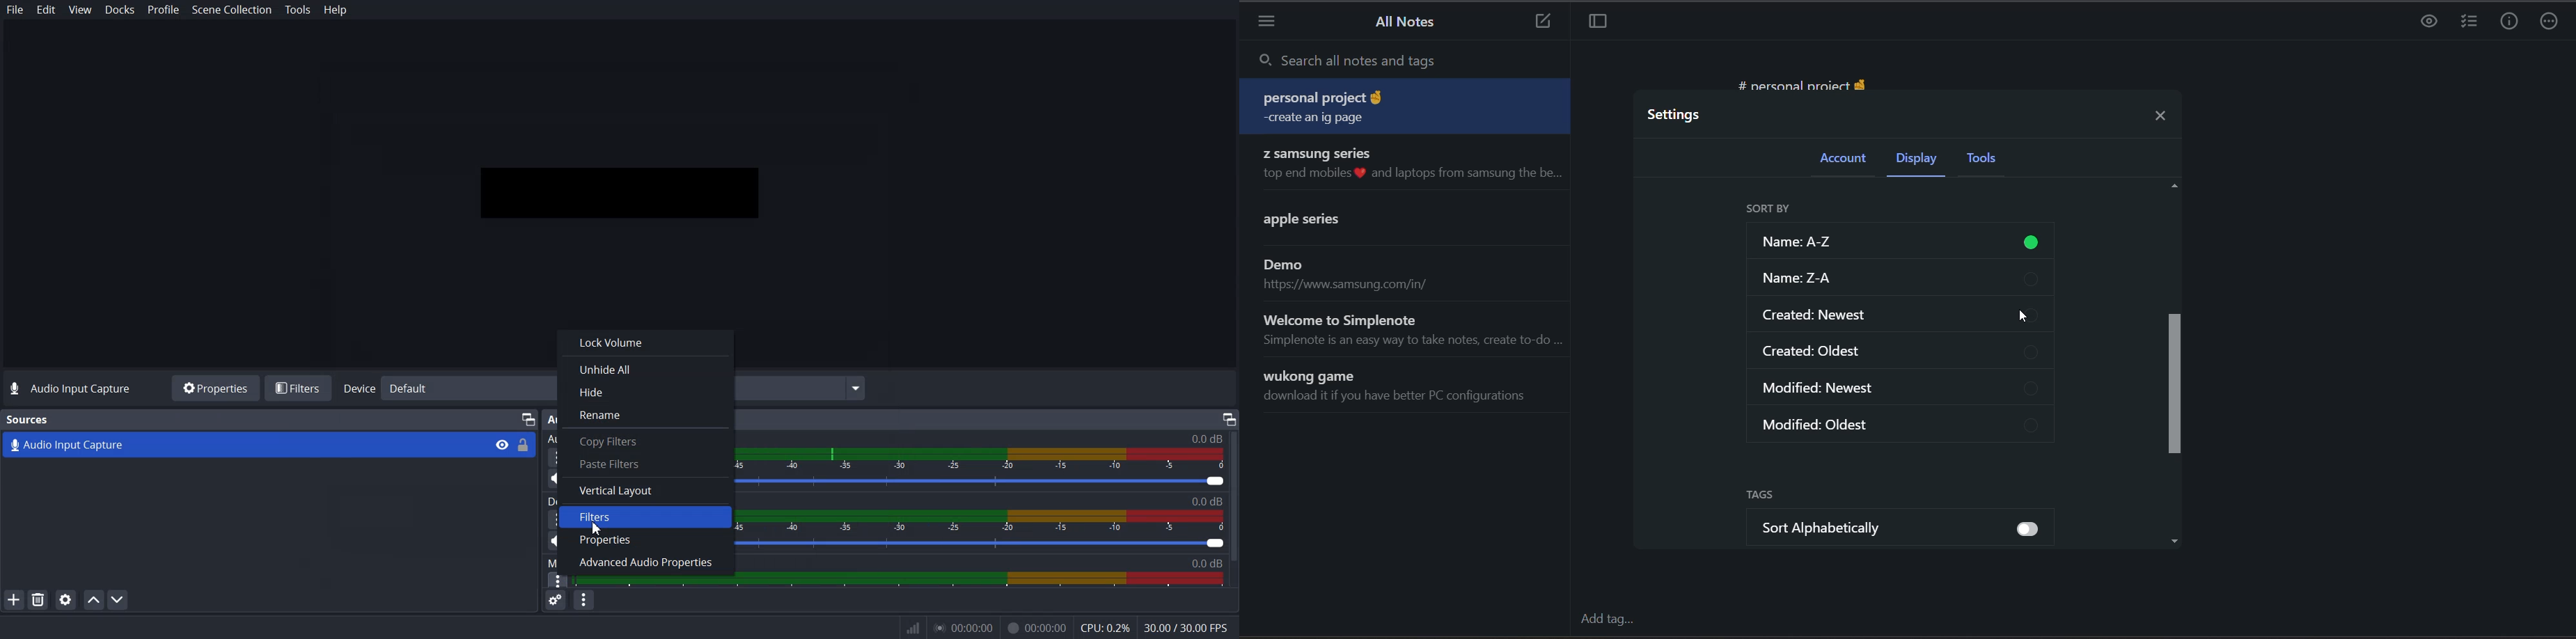 The image size is (2576, 644). Describe the element at coordinates (1409, 164) in the screenshot. I see `note title and preview` at that location.